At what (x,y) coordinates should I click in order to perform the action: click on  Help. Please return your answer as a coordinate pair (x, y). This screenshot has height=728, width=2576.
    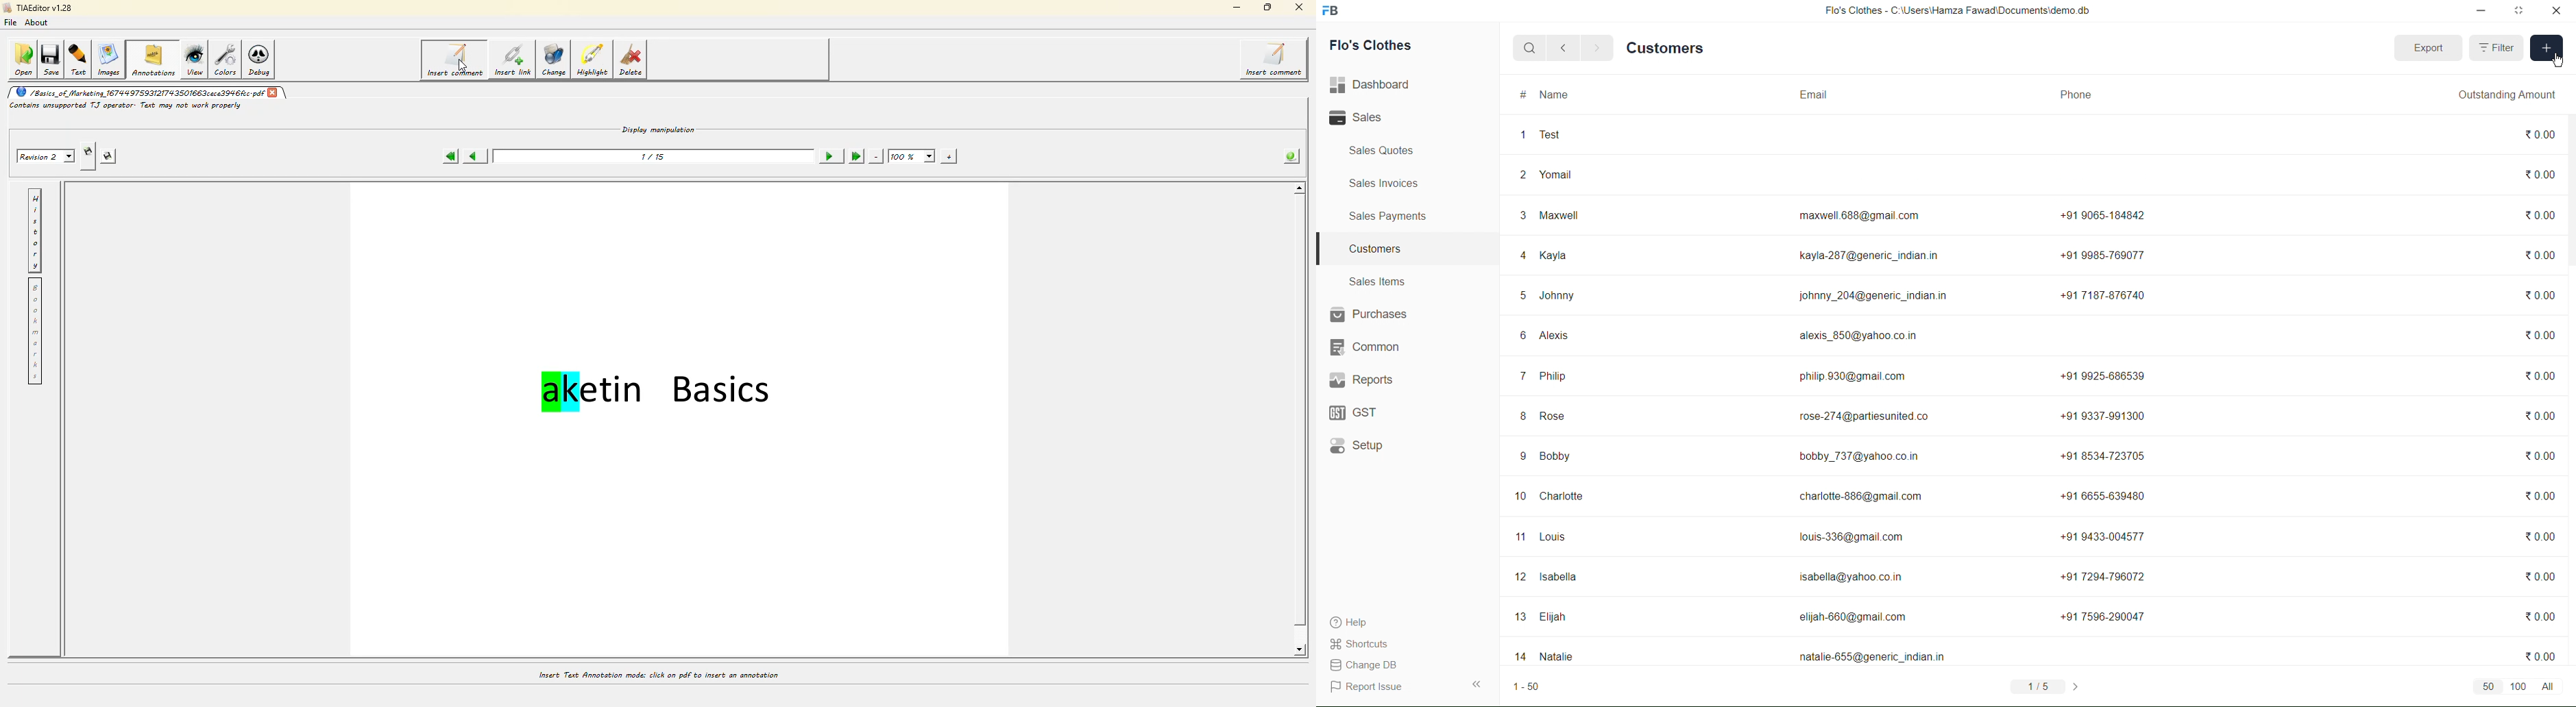
    Looking at the image, I should click on (1355, 620).